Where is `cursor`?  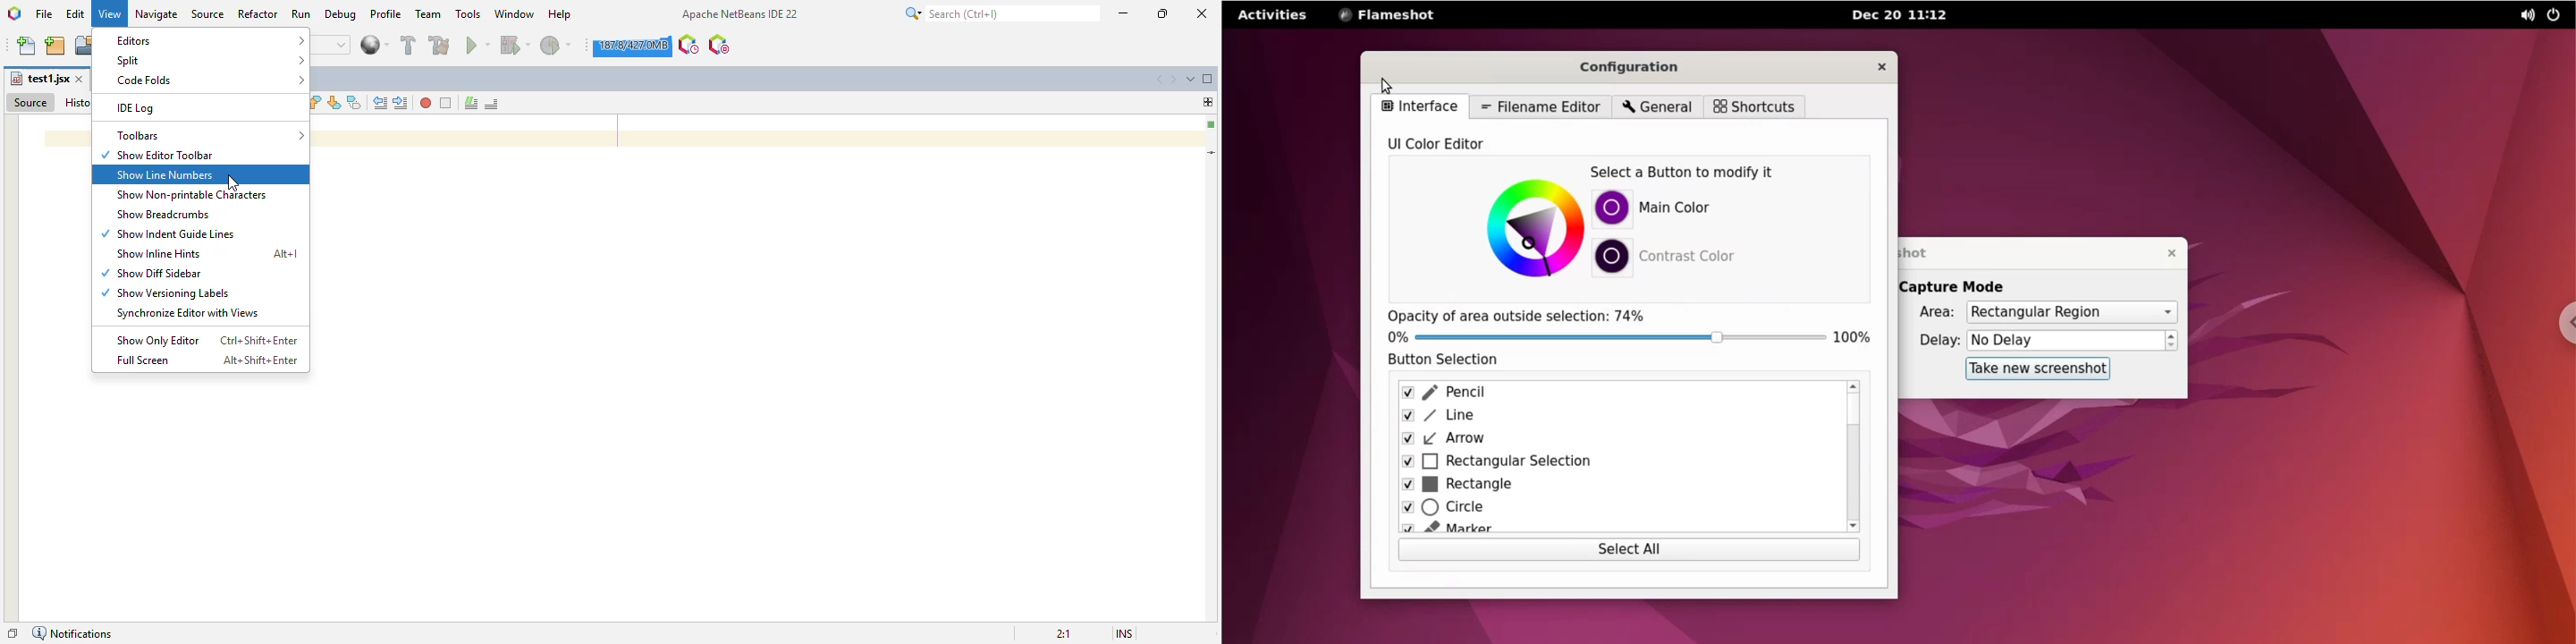
cursor is located at coordinates (1389, 83).